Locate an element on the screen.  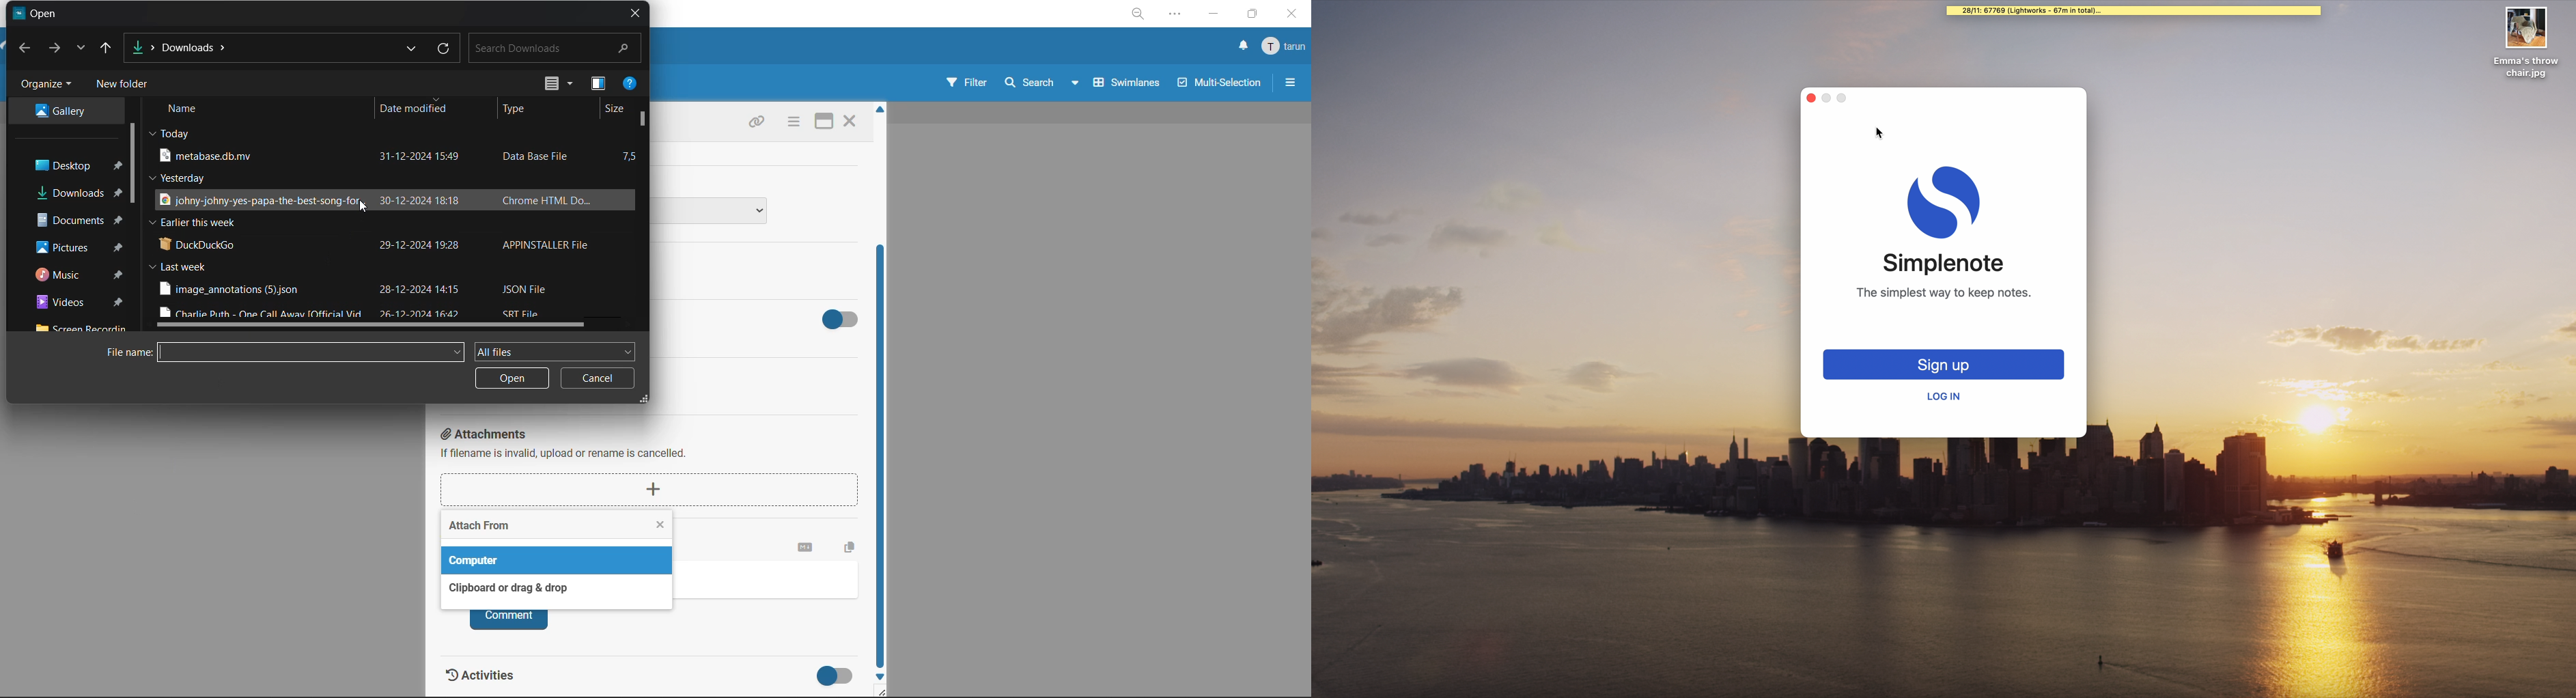
cursor is located at coordinates (1883, 133).